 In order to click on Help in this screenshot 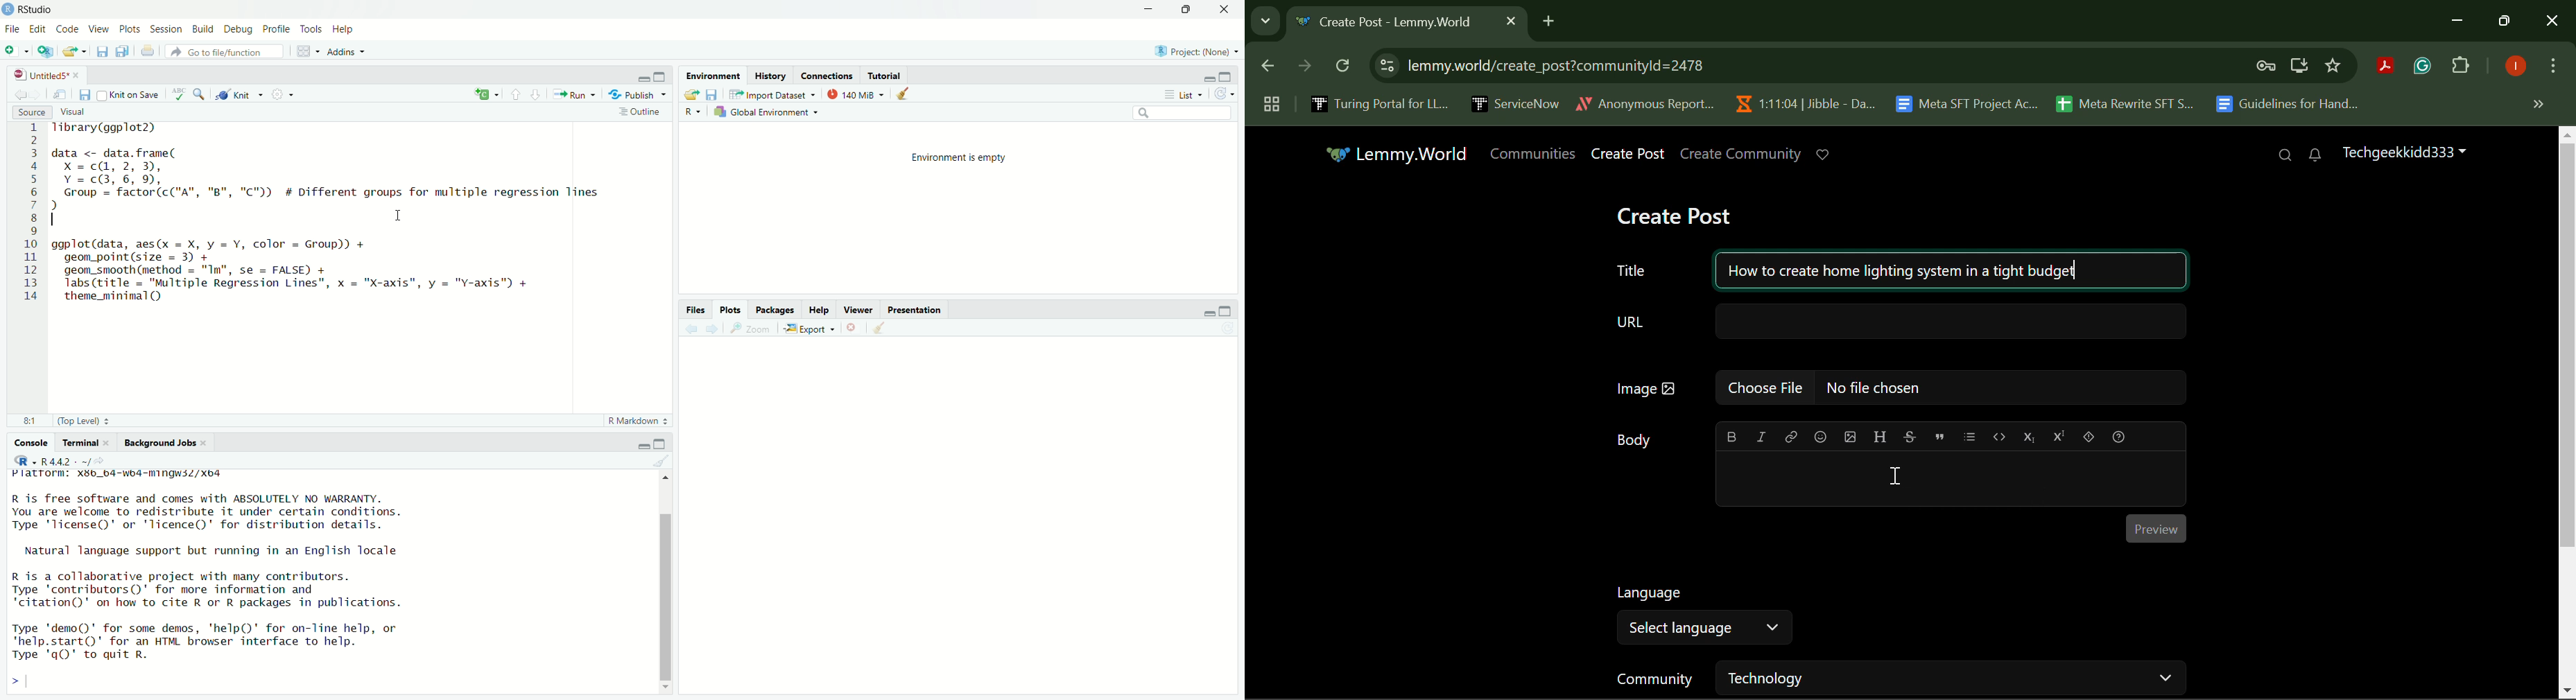, I will do `click(348, 29)`.